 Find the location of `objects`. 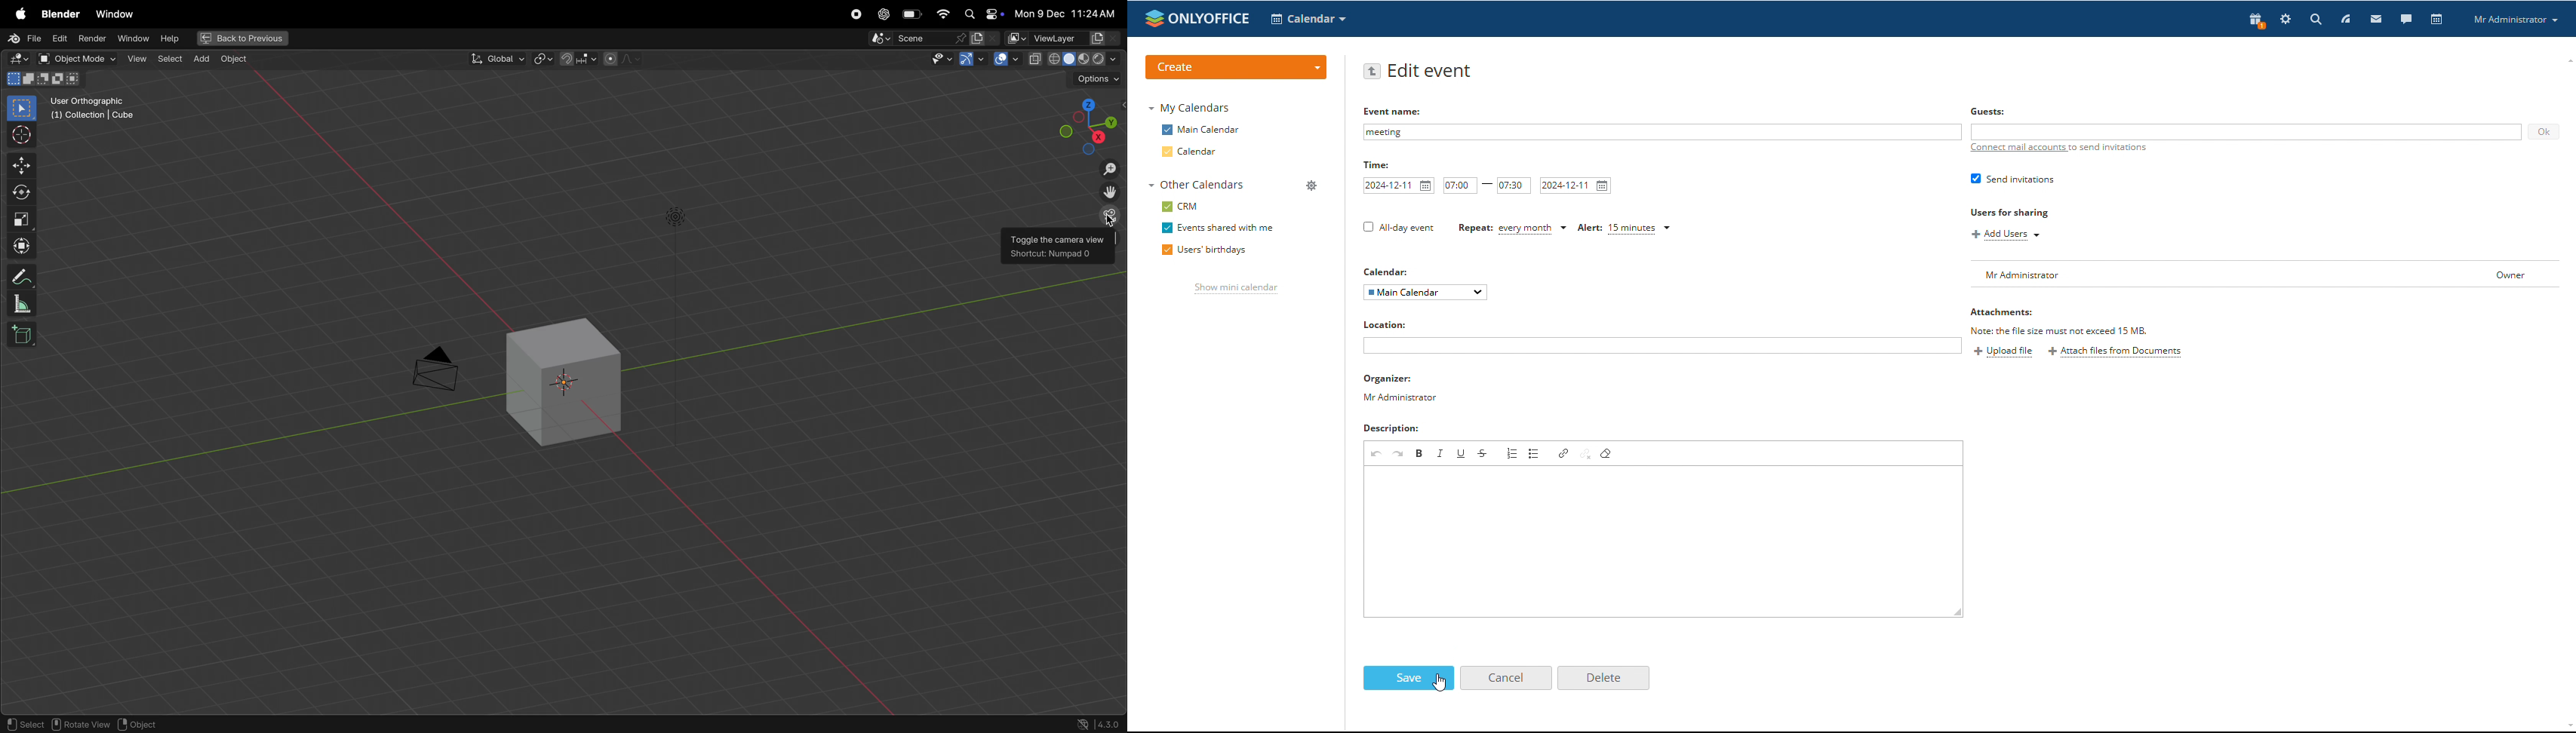

objects is located at coordinates (240, 60).